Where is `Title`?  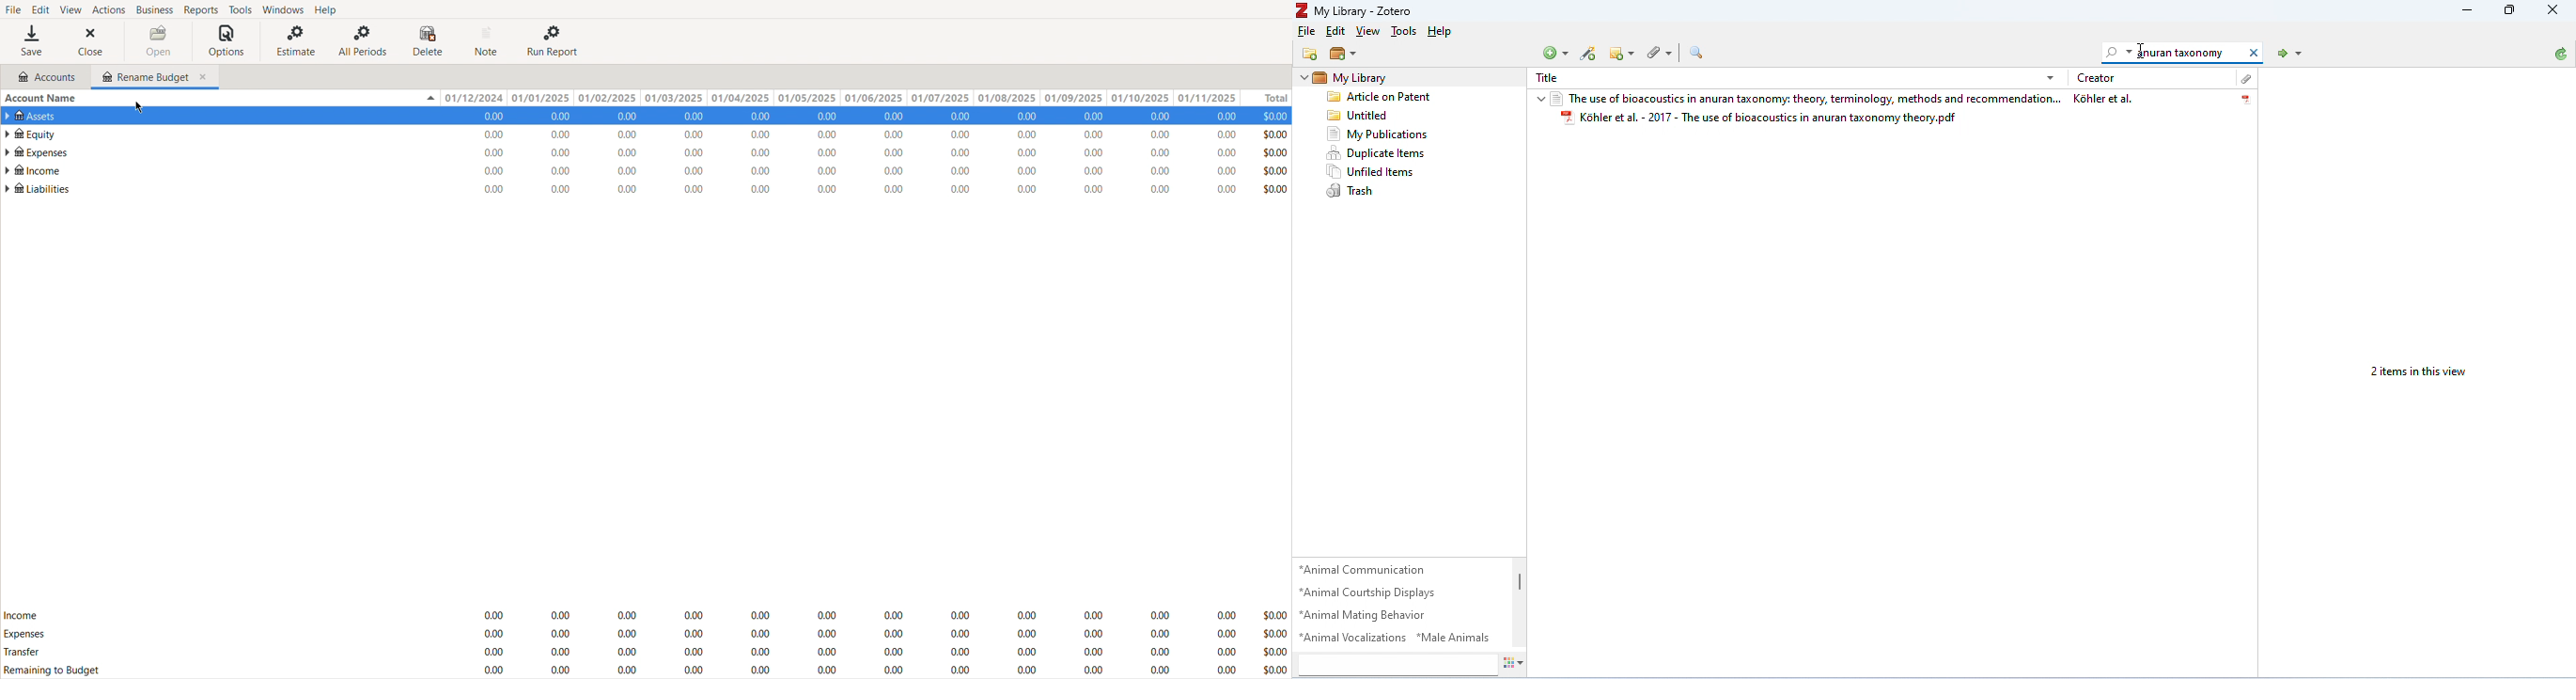
Title is located at coordinates (1547, 78).